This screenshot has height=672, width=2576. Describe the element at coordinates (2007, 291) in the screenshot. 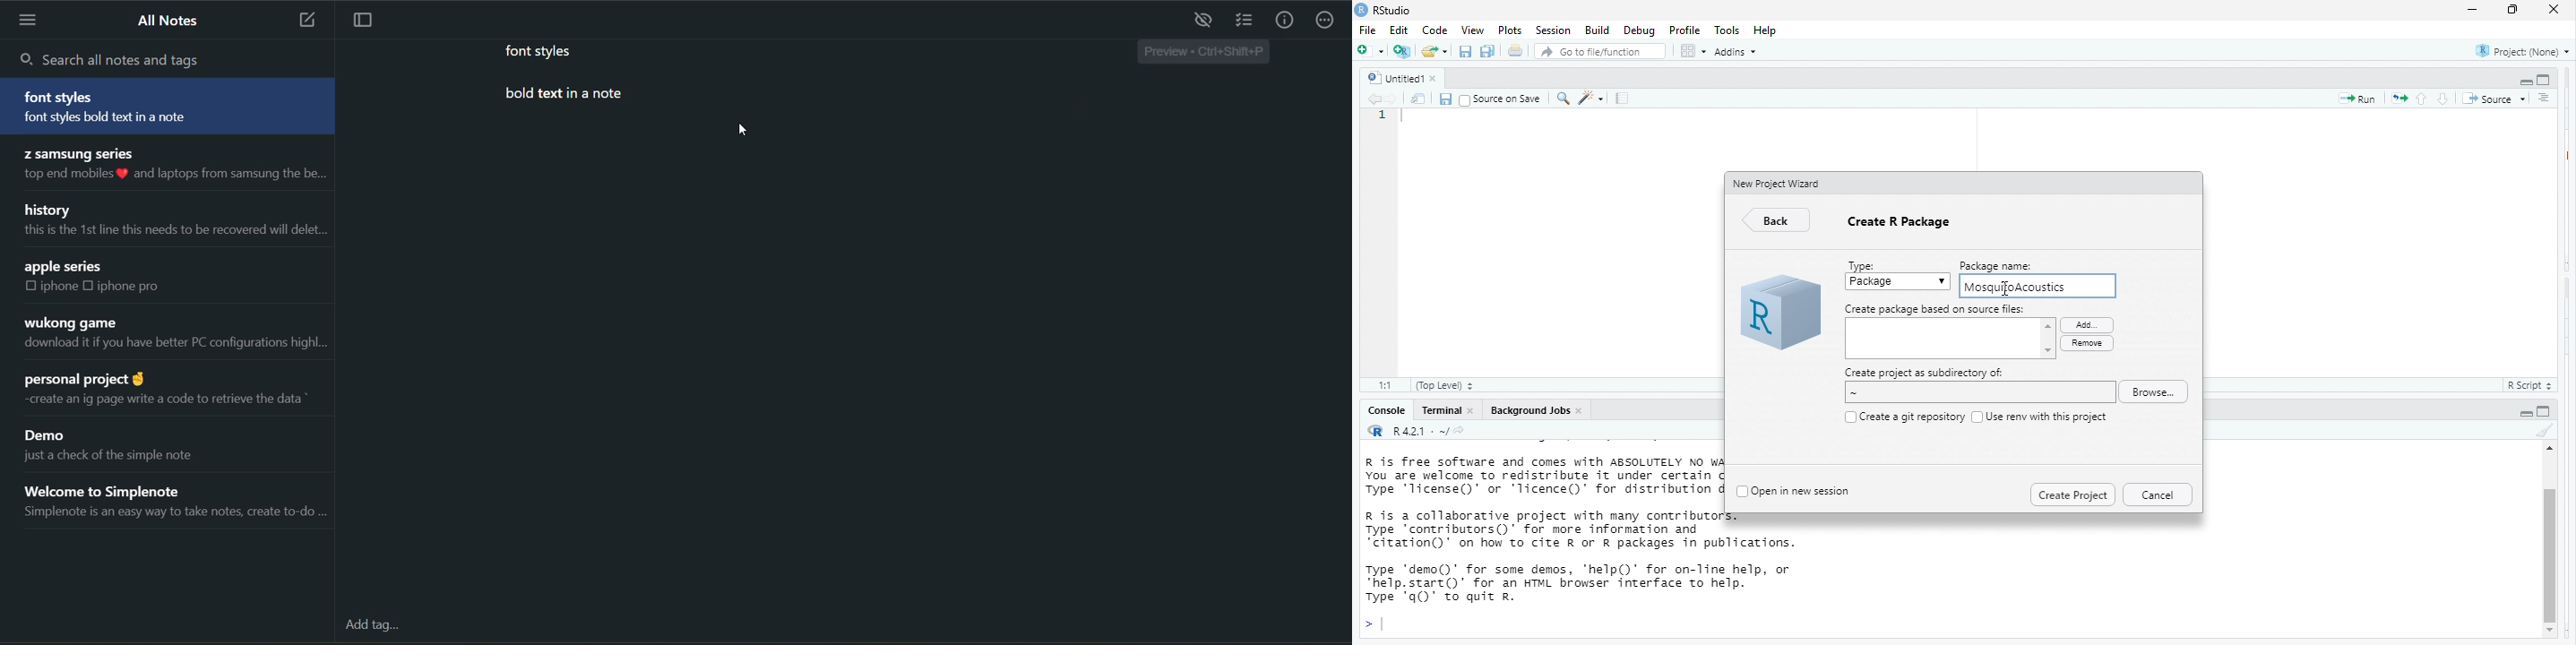

I see `cursor movement` at that location.